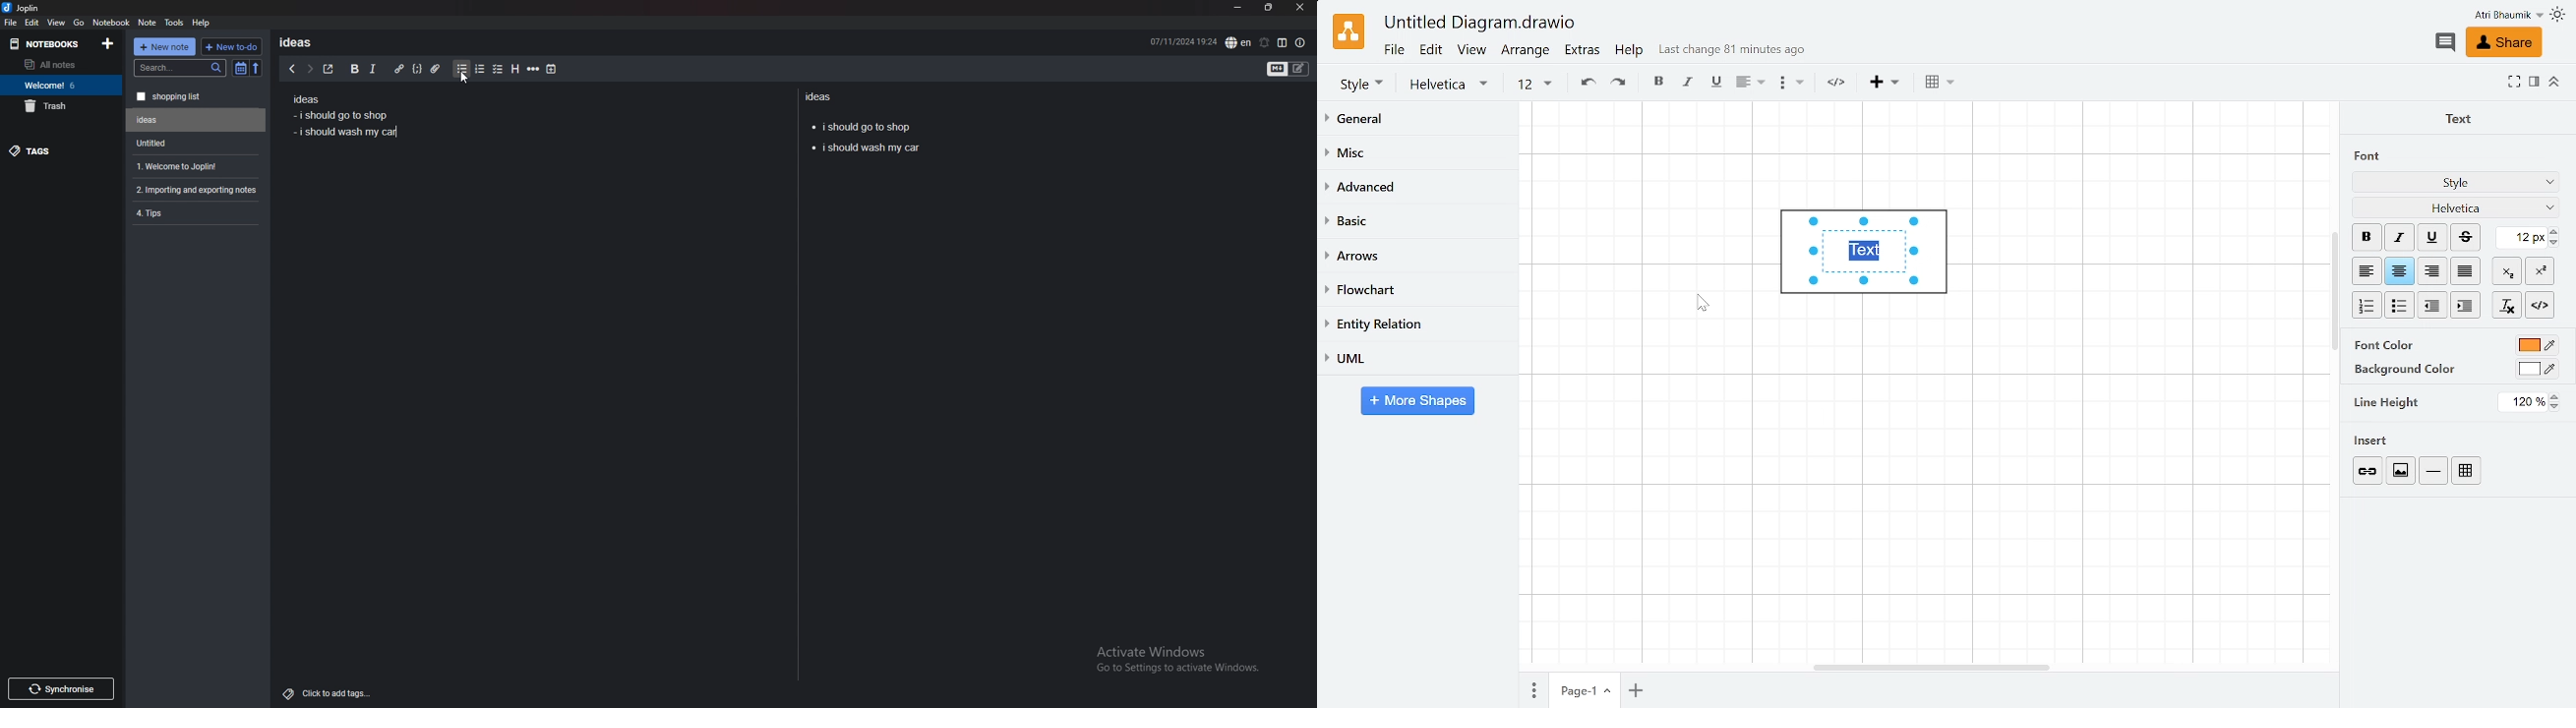  What do you see at coordinates (464, 80) in the screenshot?
I see `cursor` at bounding box center [464, 80].